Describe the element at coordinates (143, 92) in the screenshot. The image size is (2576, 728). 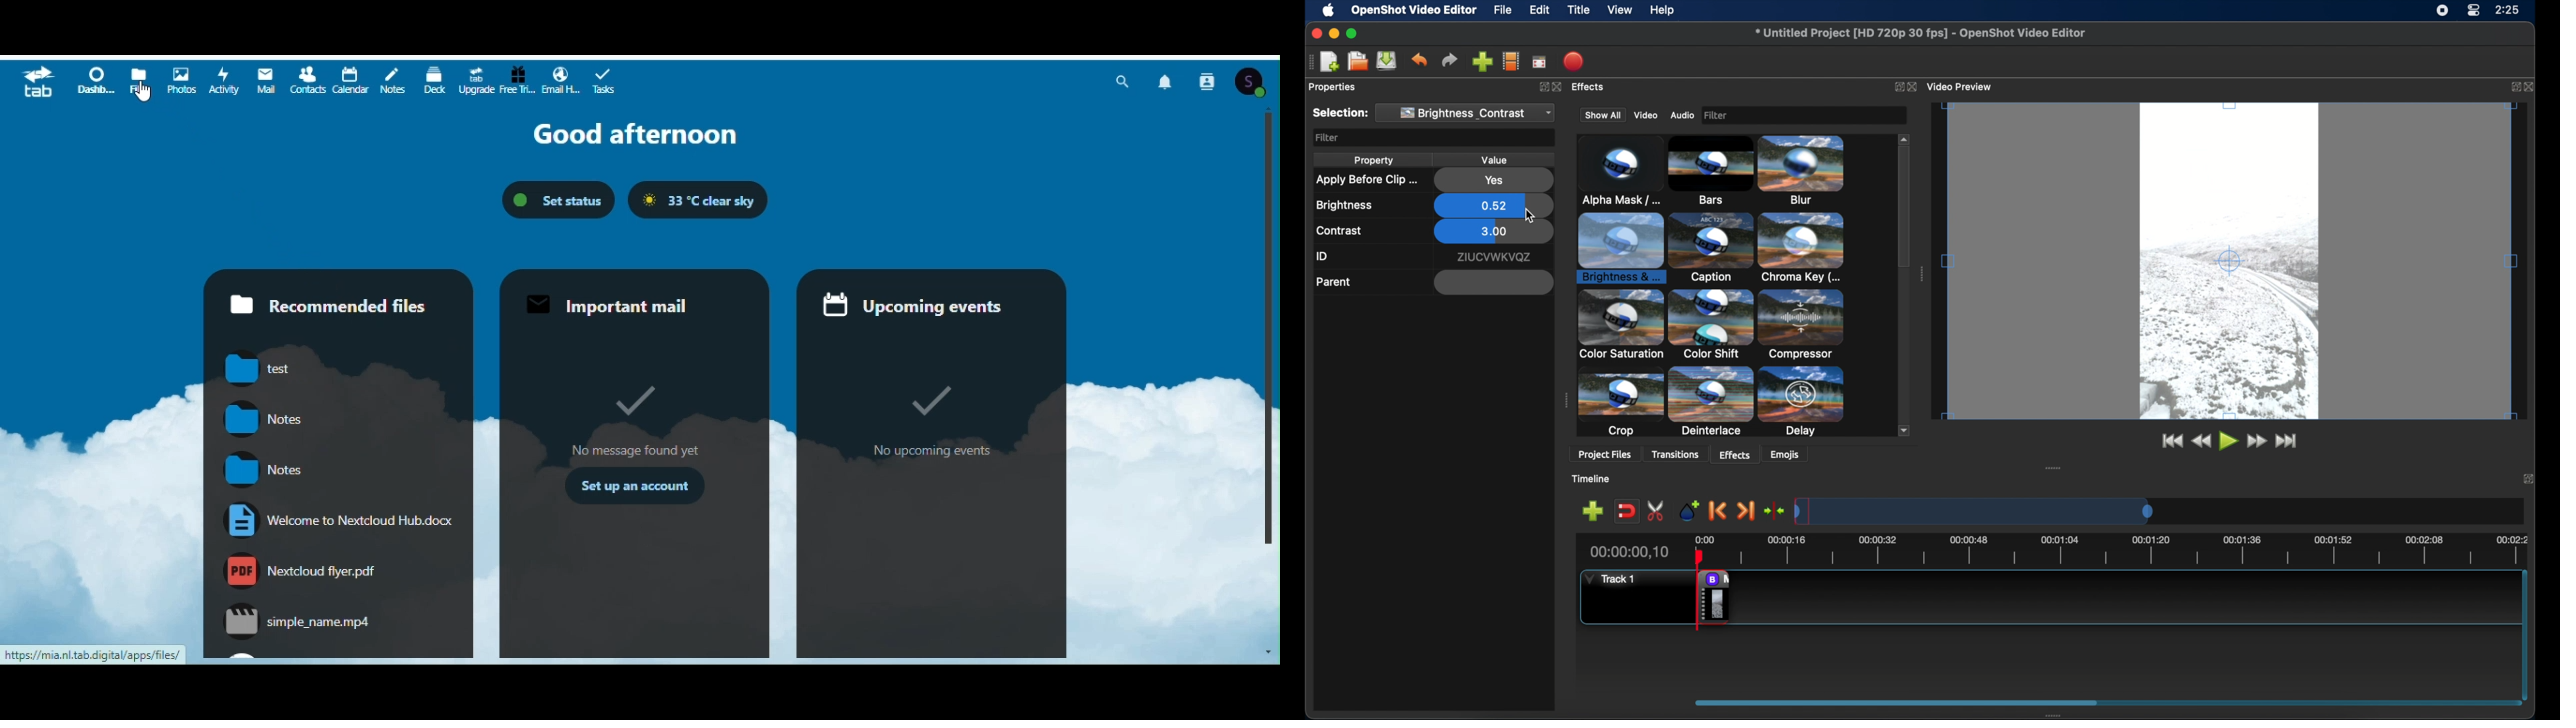
I see `cursor` at that location.